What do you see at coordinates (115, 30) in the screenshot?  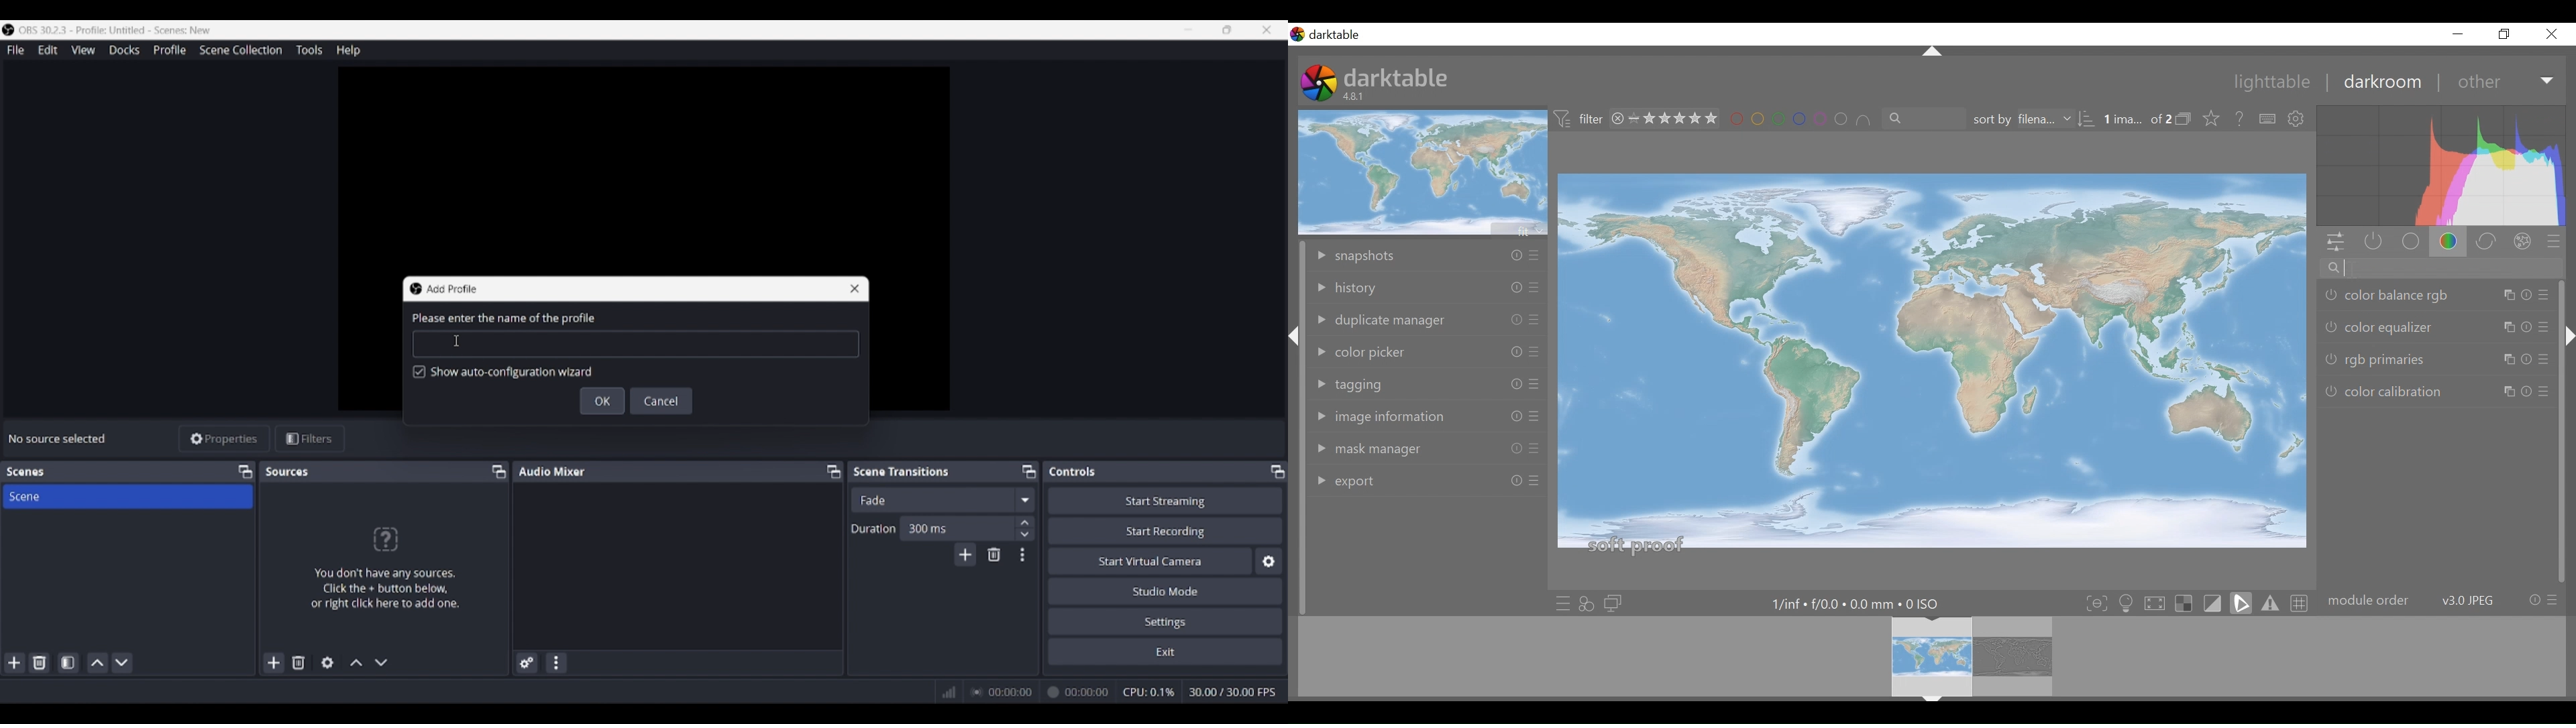 I see `Software and project name` at bounding box center [115, 30].